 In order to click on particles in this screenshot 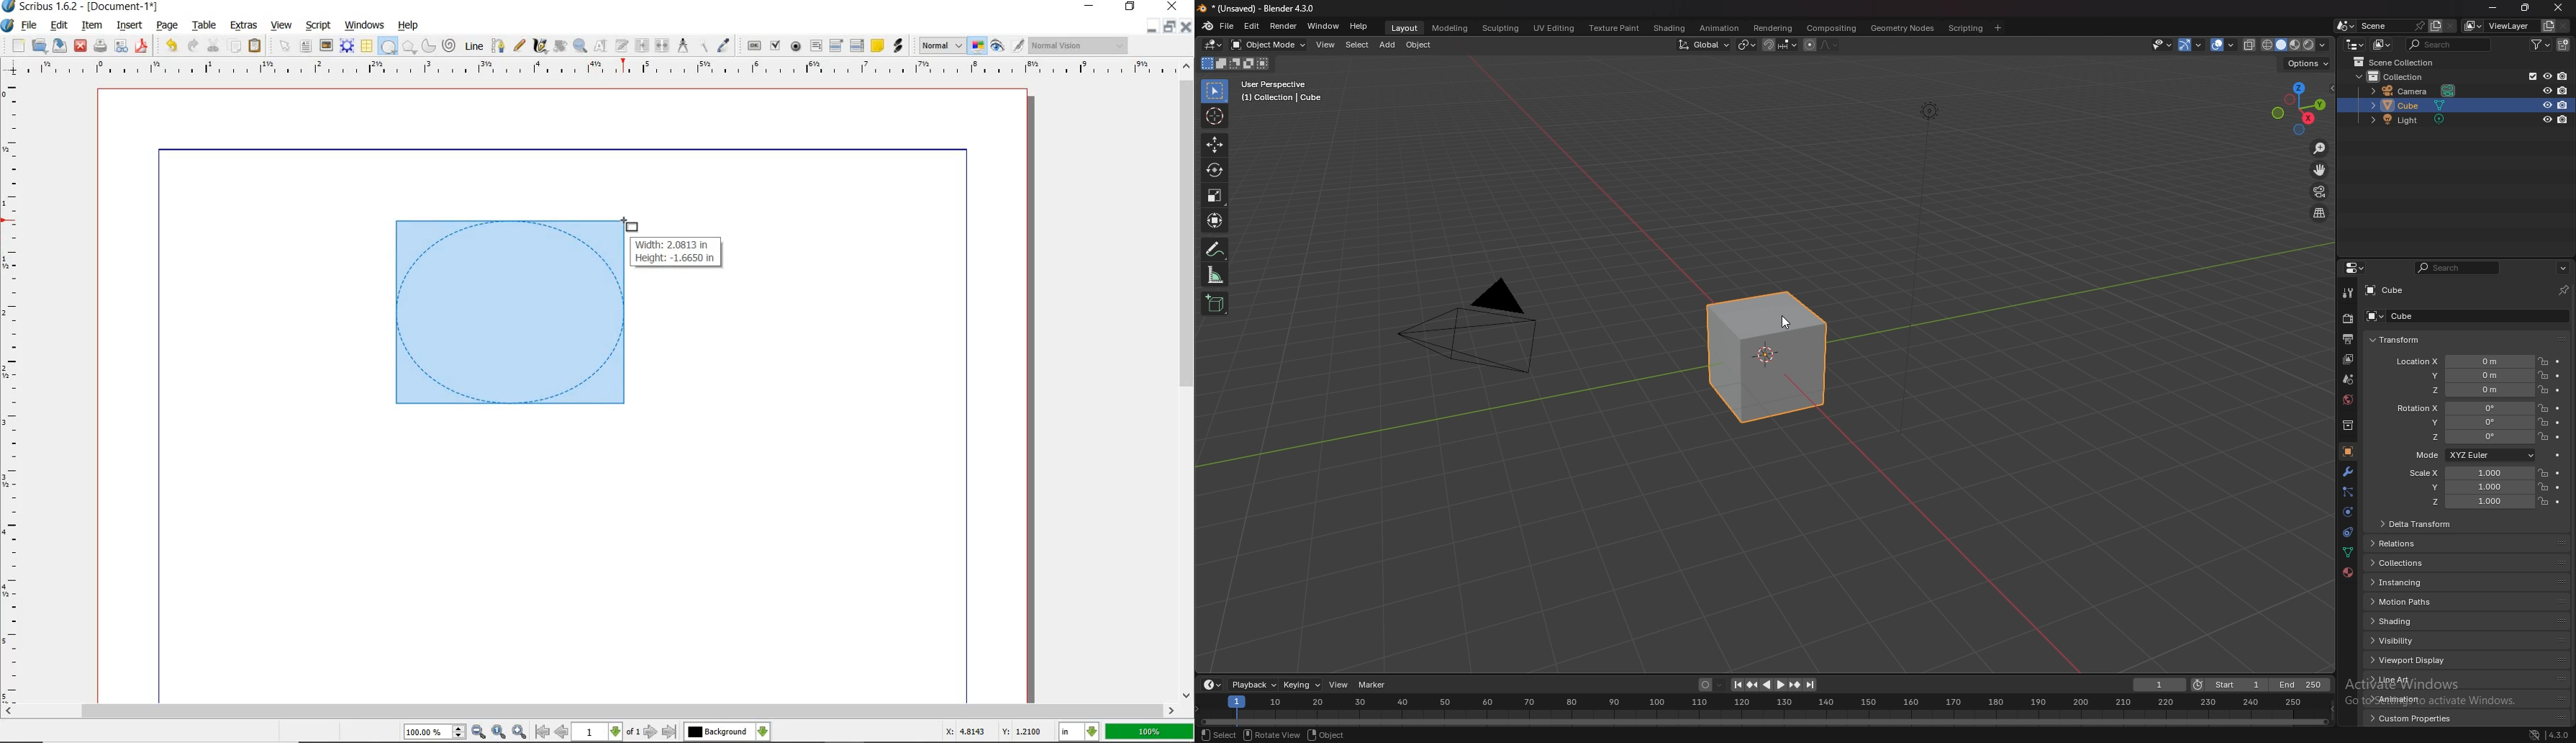, I will do `click(2346, 493)`.